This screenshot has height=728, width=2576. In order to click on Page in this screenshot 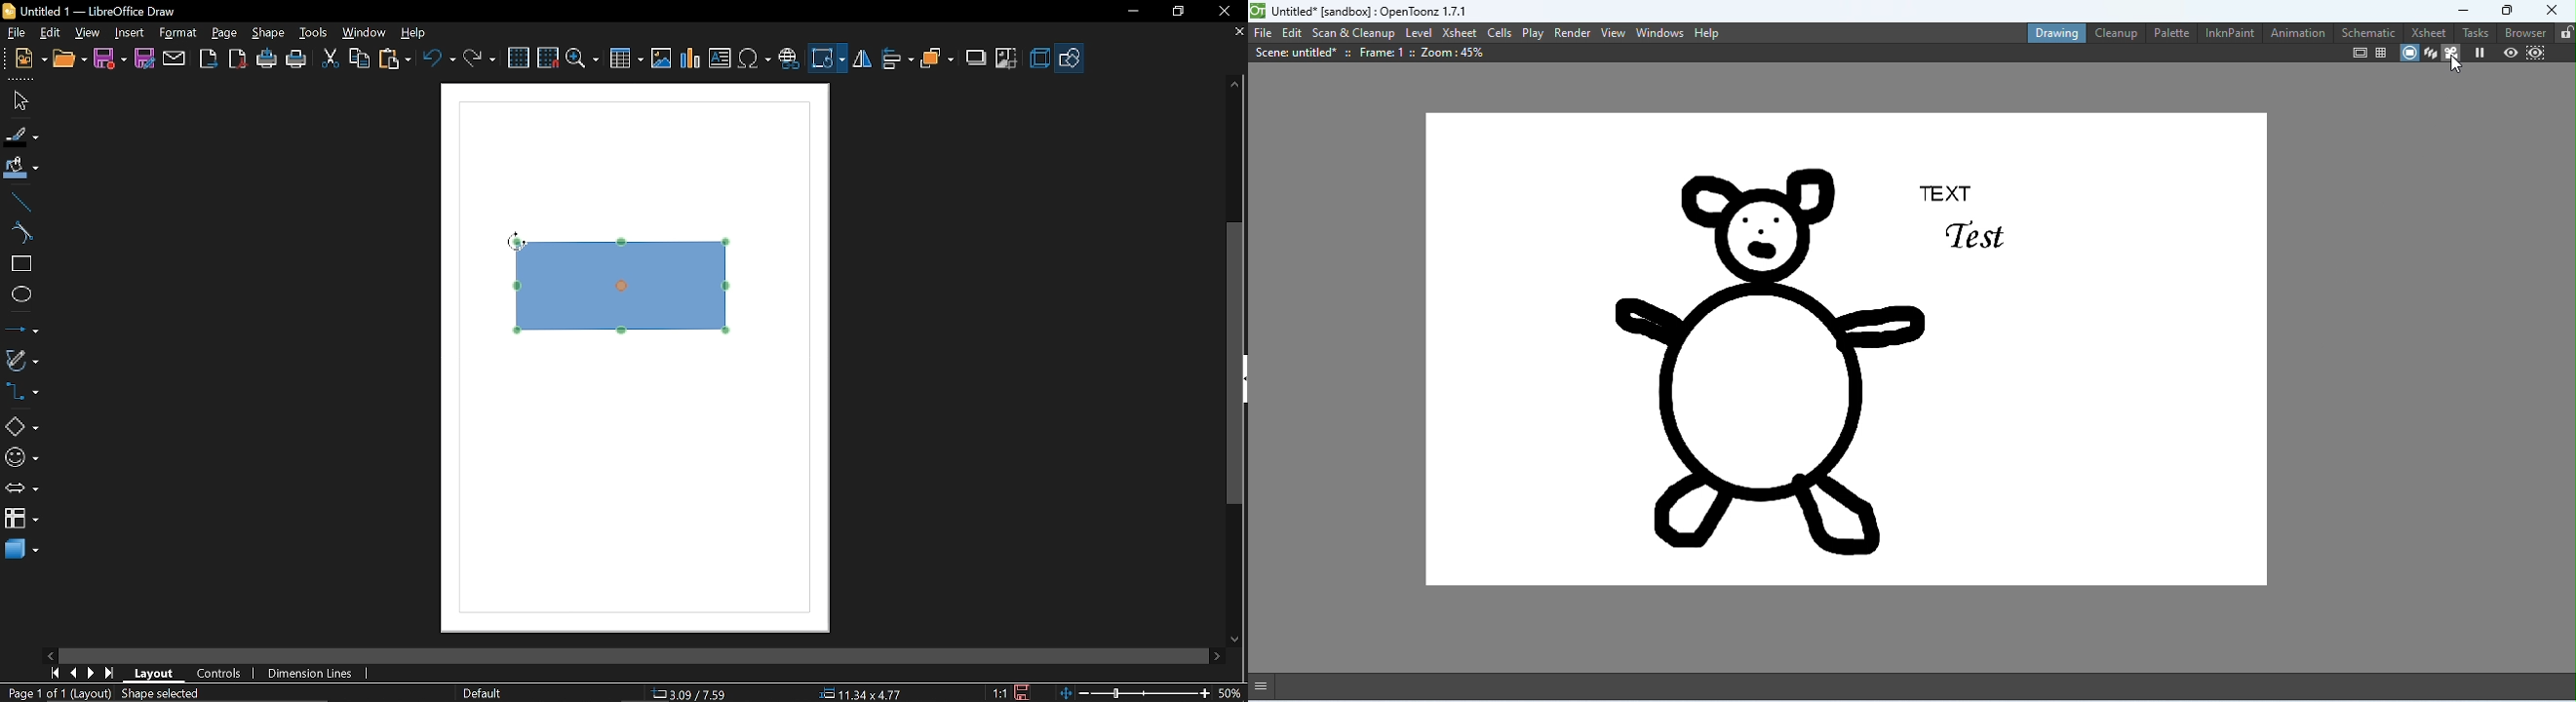, I will do `click(224, 33)`.